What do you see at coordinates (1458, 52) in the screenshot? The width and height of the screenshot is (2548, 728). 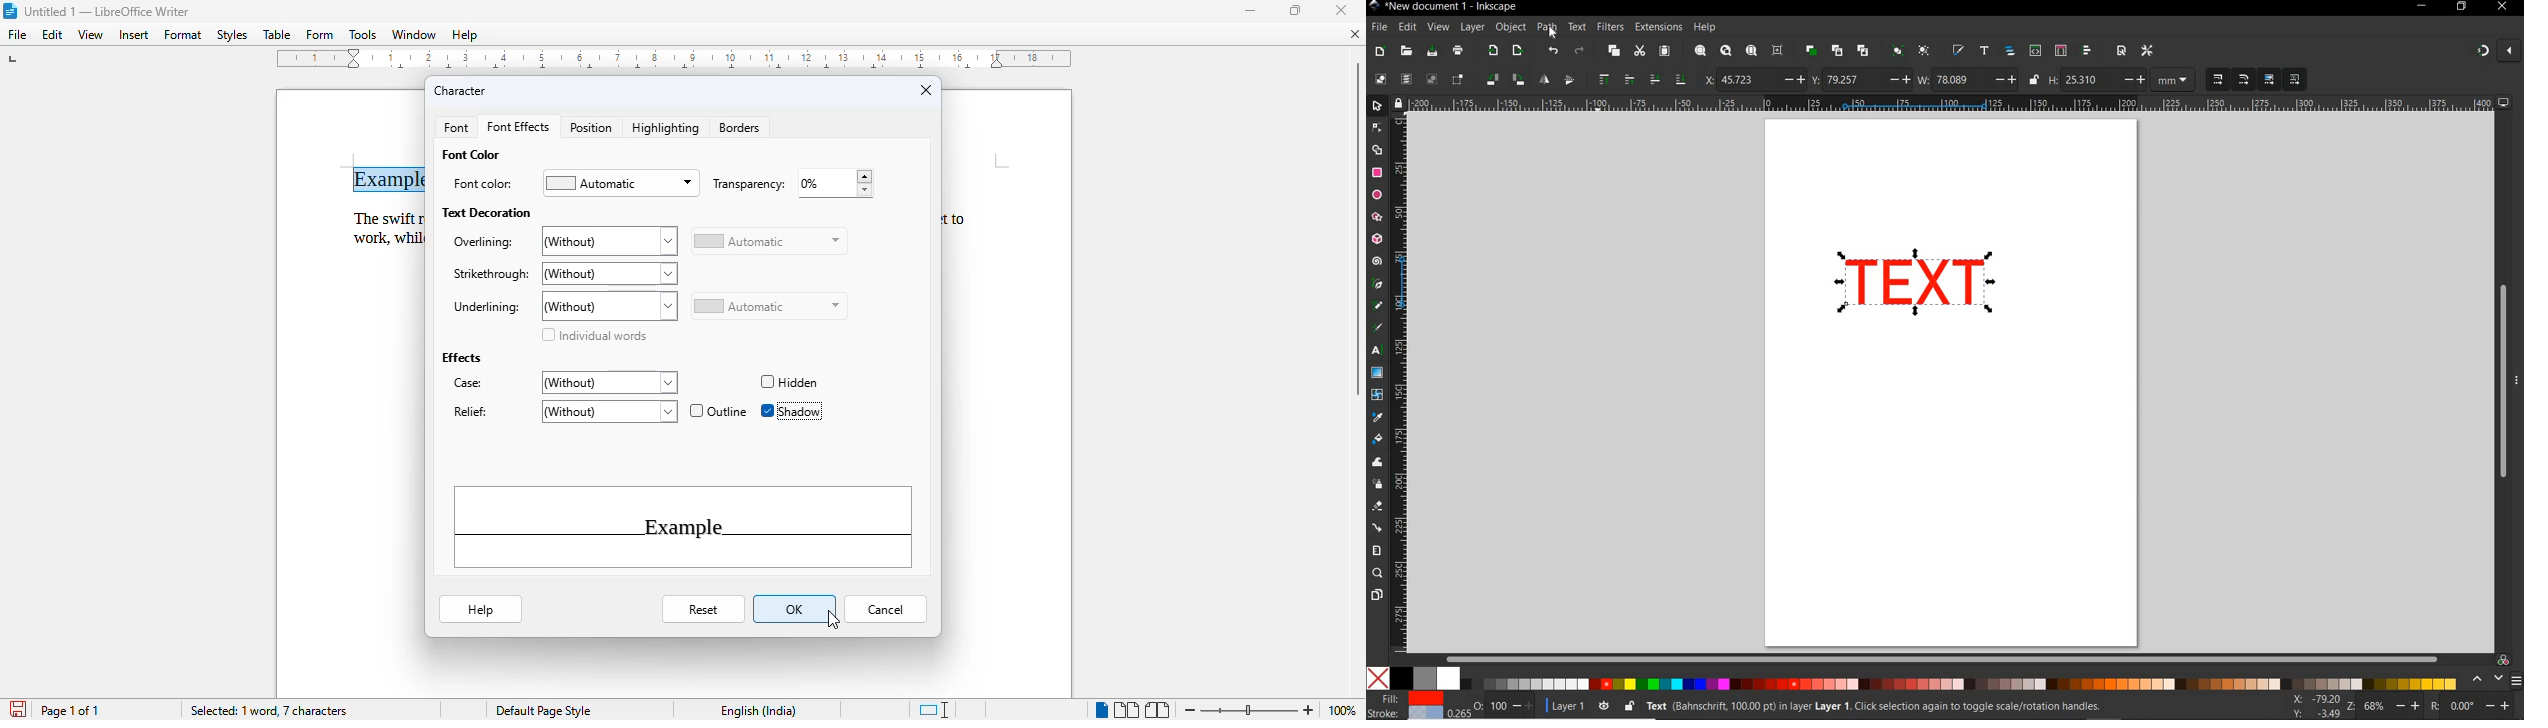 I see `PAINT` at bounding box center [1458, 52].